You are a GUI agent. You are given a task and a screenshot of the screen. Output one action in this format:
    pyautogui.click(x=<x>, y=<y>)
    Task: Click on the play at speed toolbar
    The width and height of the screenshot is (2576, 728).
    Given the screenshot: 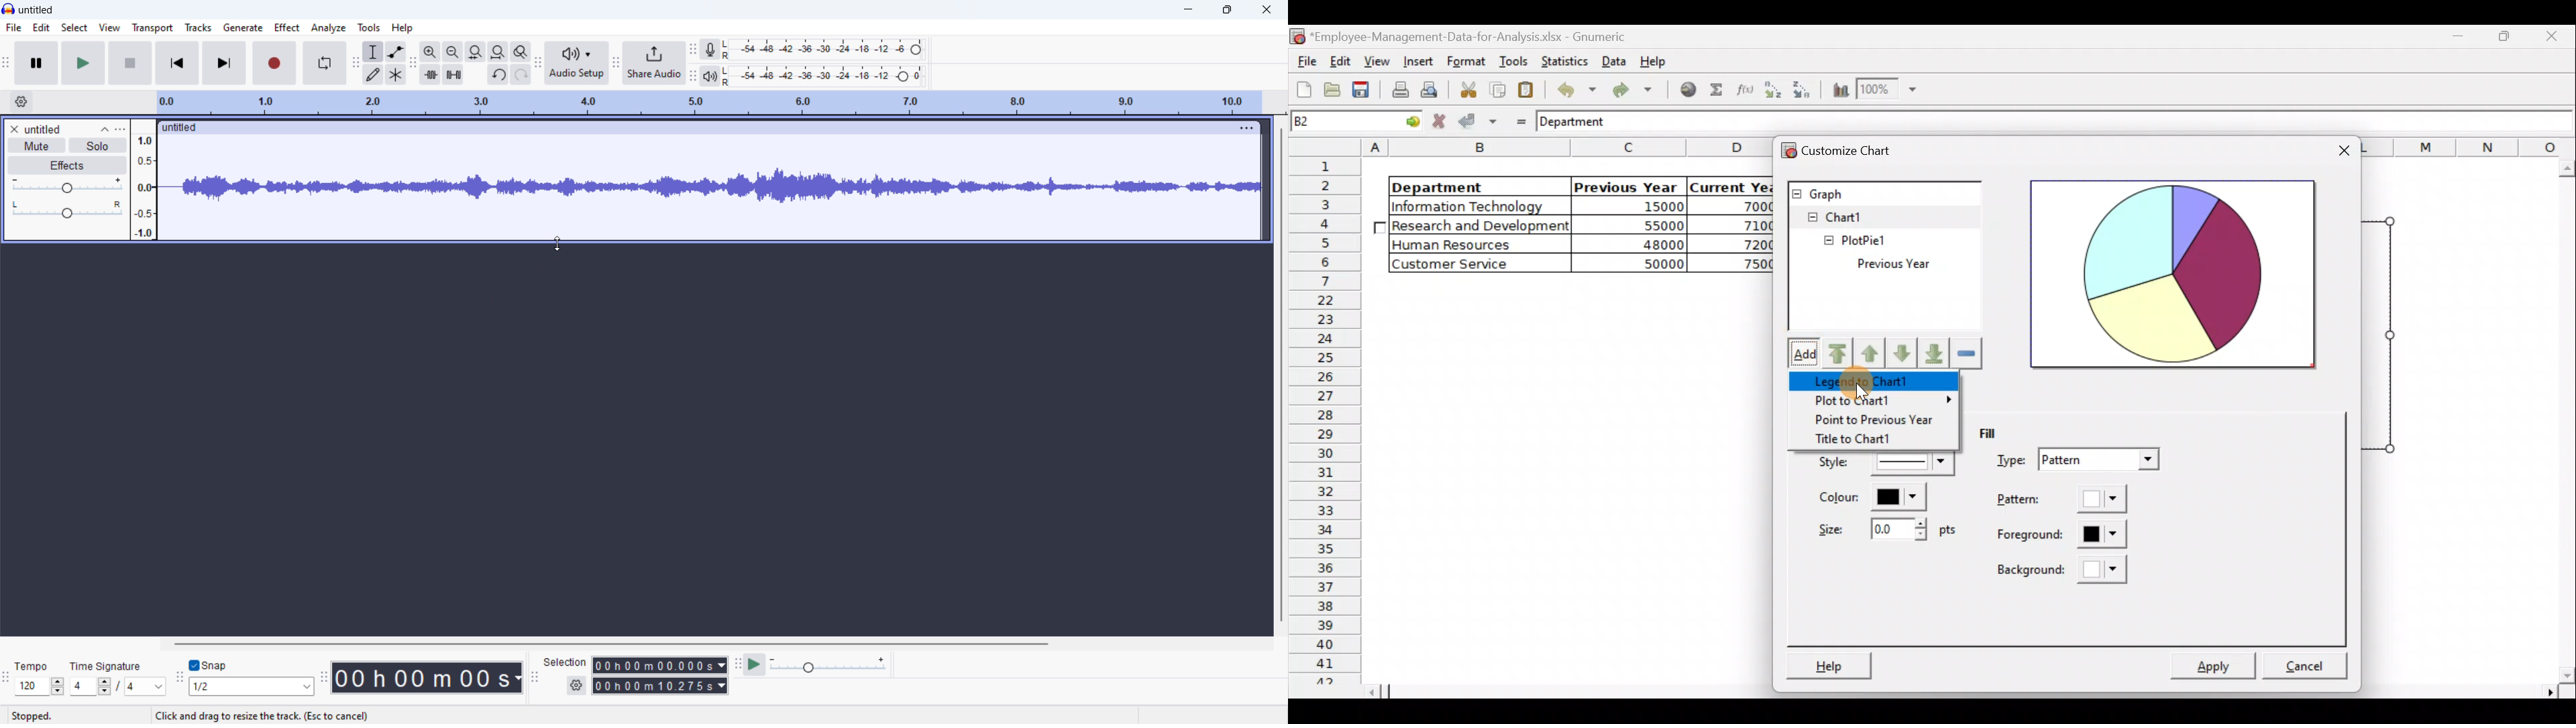 What is the action you would take?
    pyautogui.click(x=738, y=664)
    